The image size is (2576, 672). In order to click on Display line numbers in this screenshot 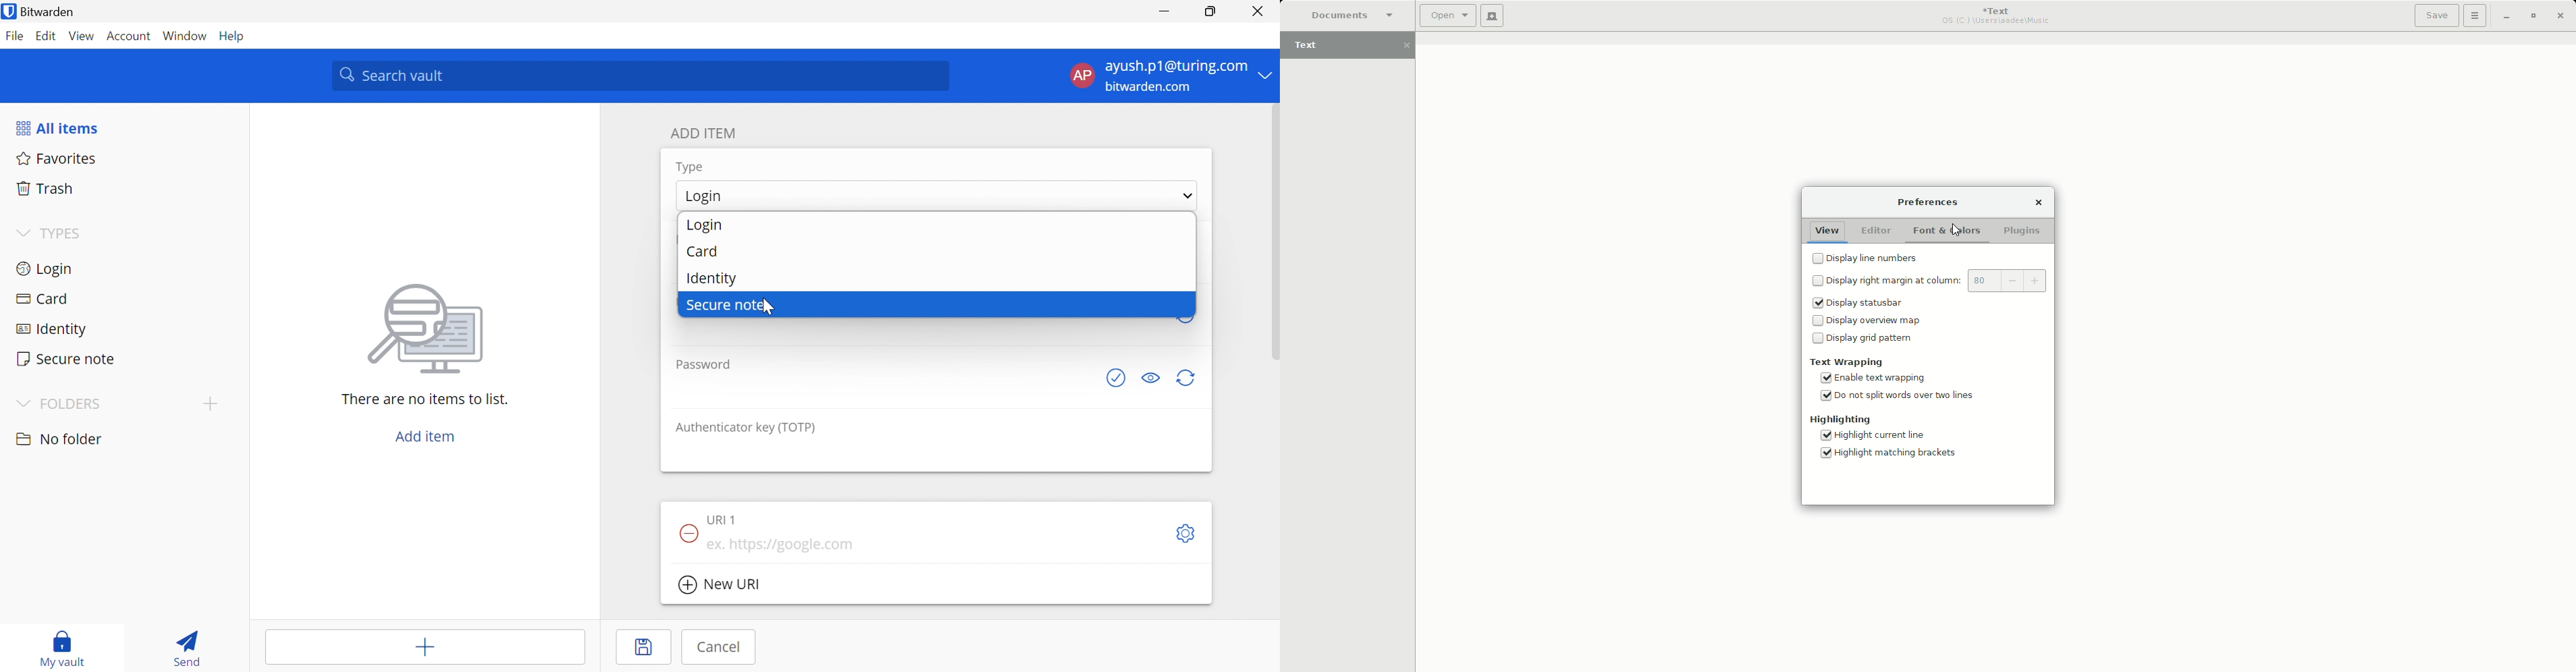, I will do `click(1864, 256)`.